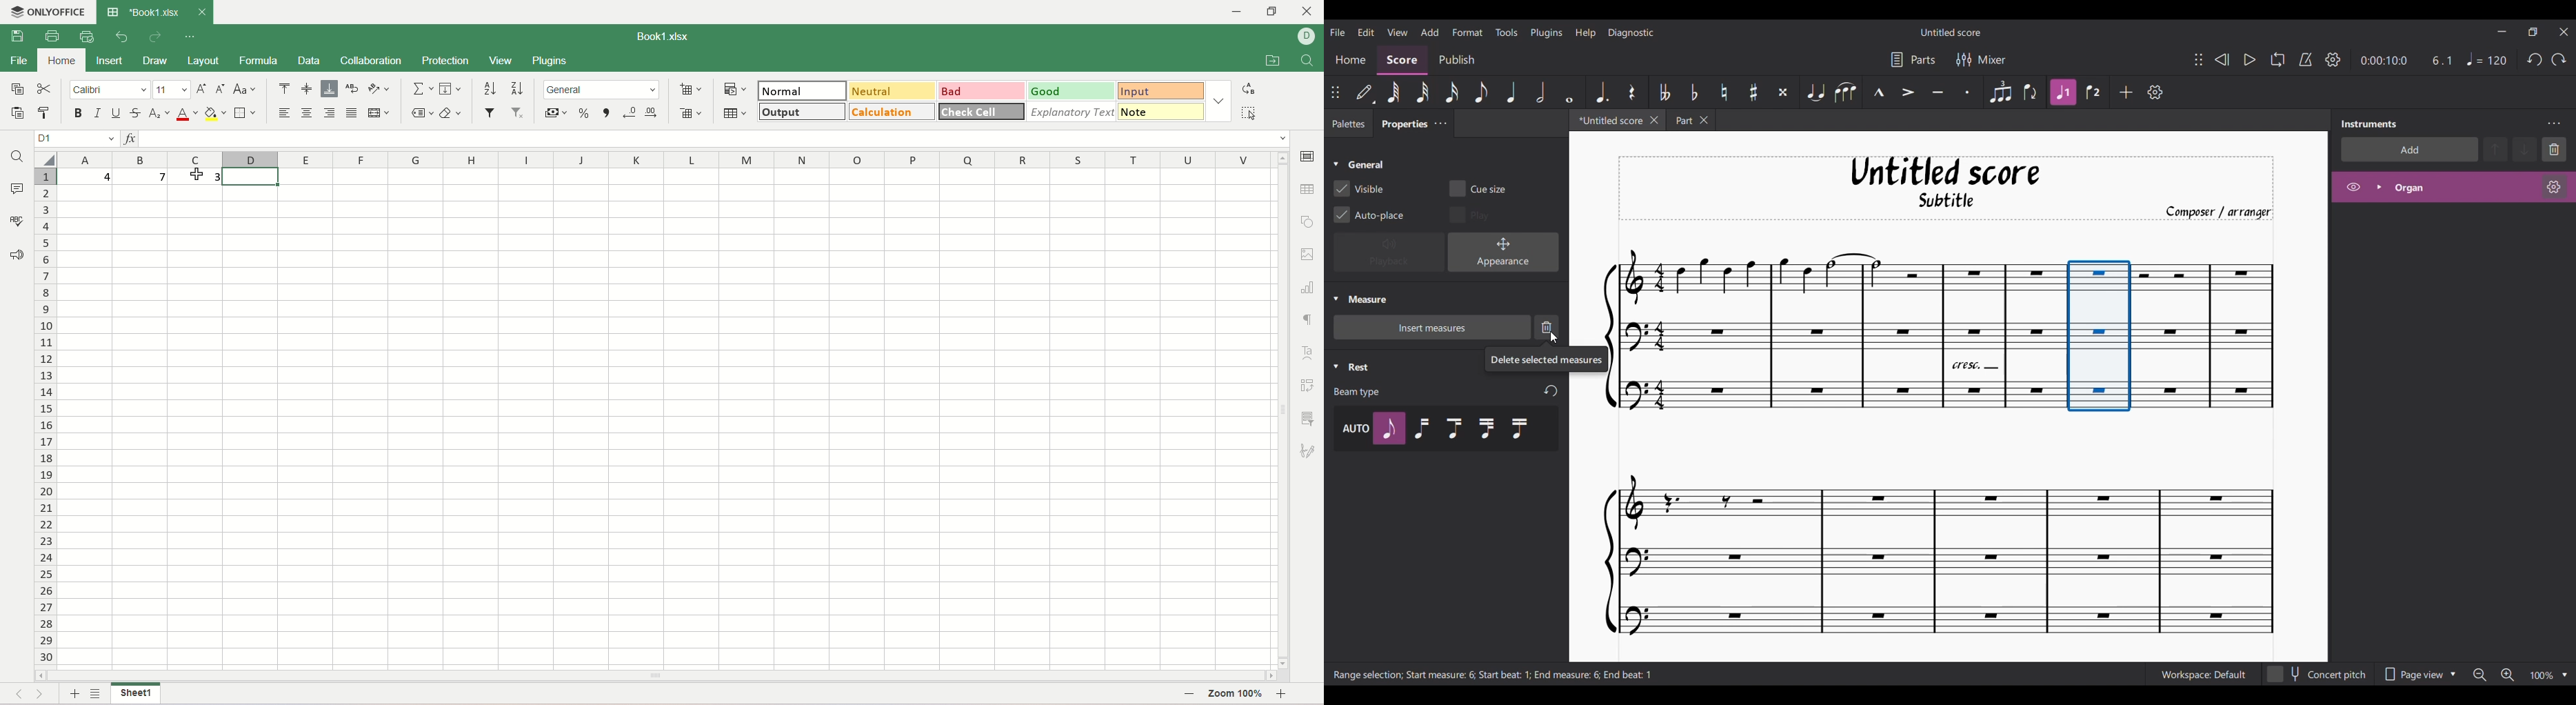 This screenshot has width=2576, height=728. Describe the element at coordinates (1350, 61) in the screenshot. I see `Home section` at that location.